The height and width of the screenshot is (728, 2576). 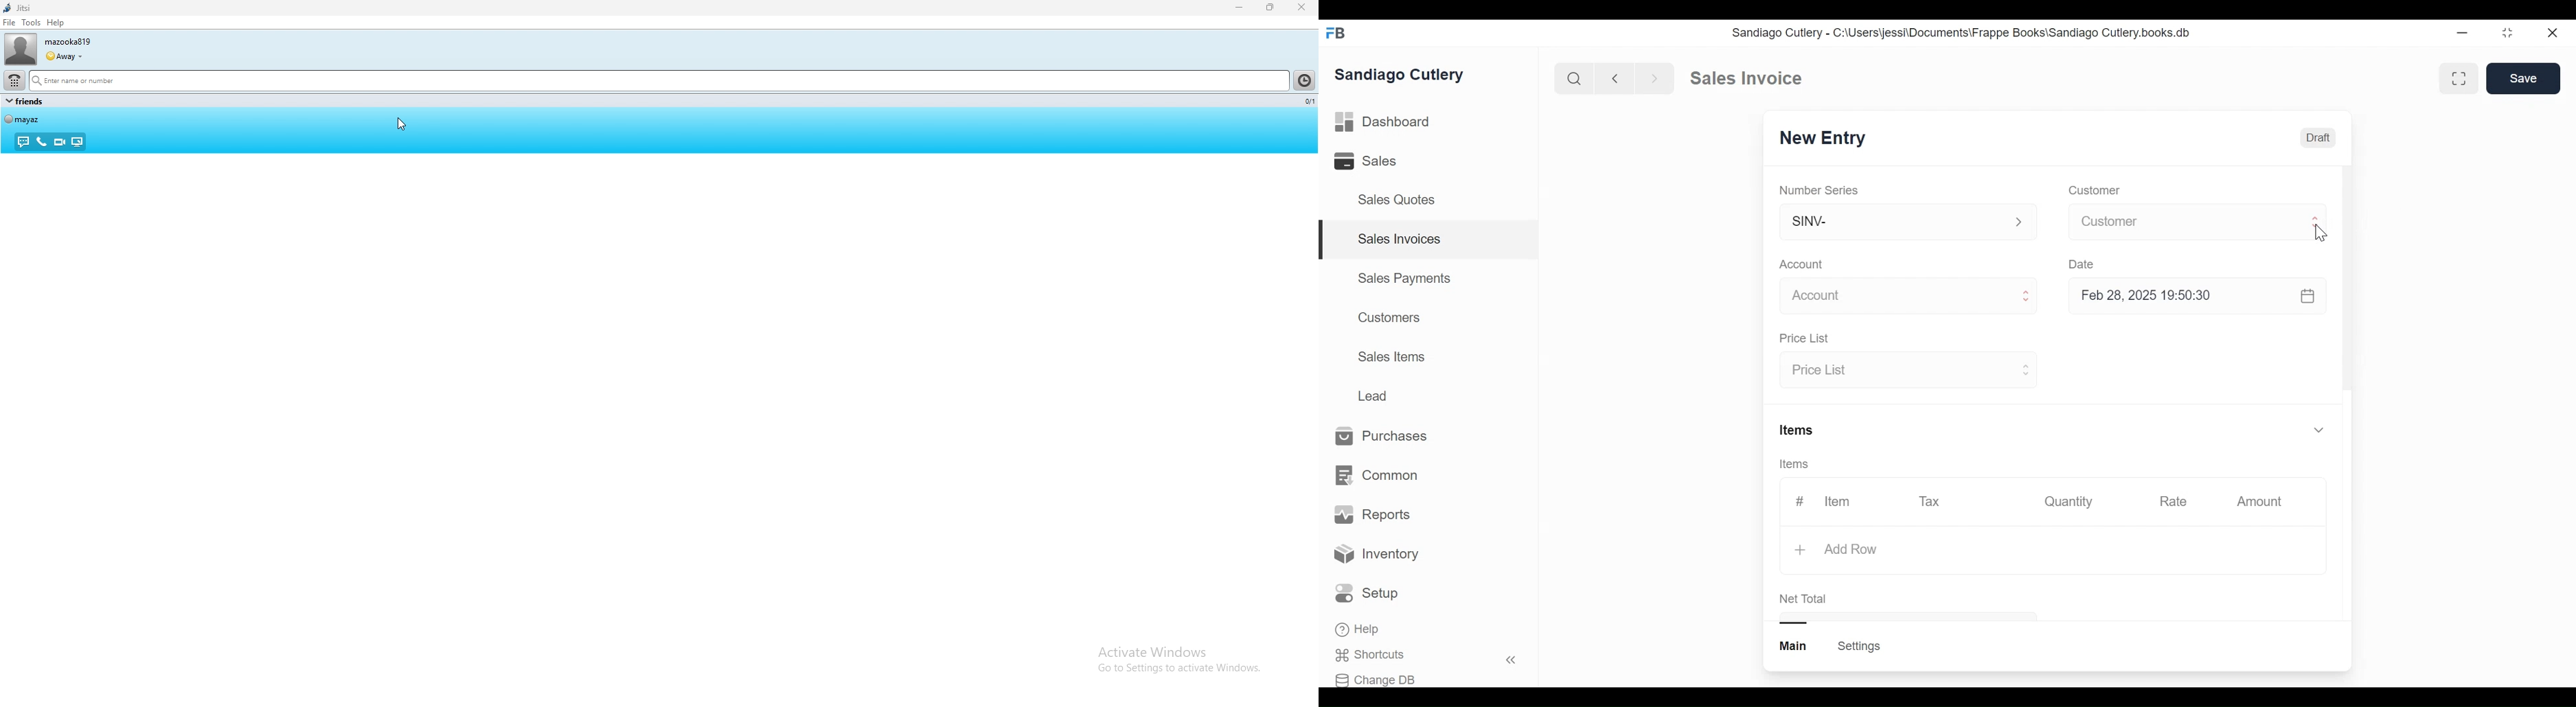 I want to click on Price List, so click(x=1807, y=338).